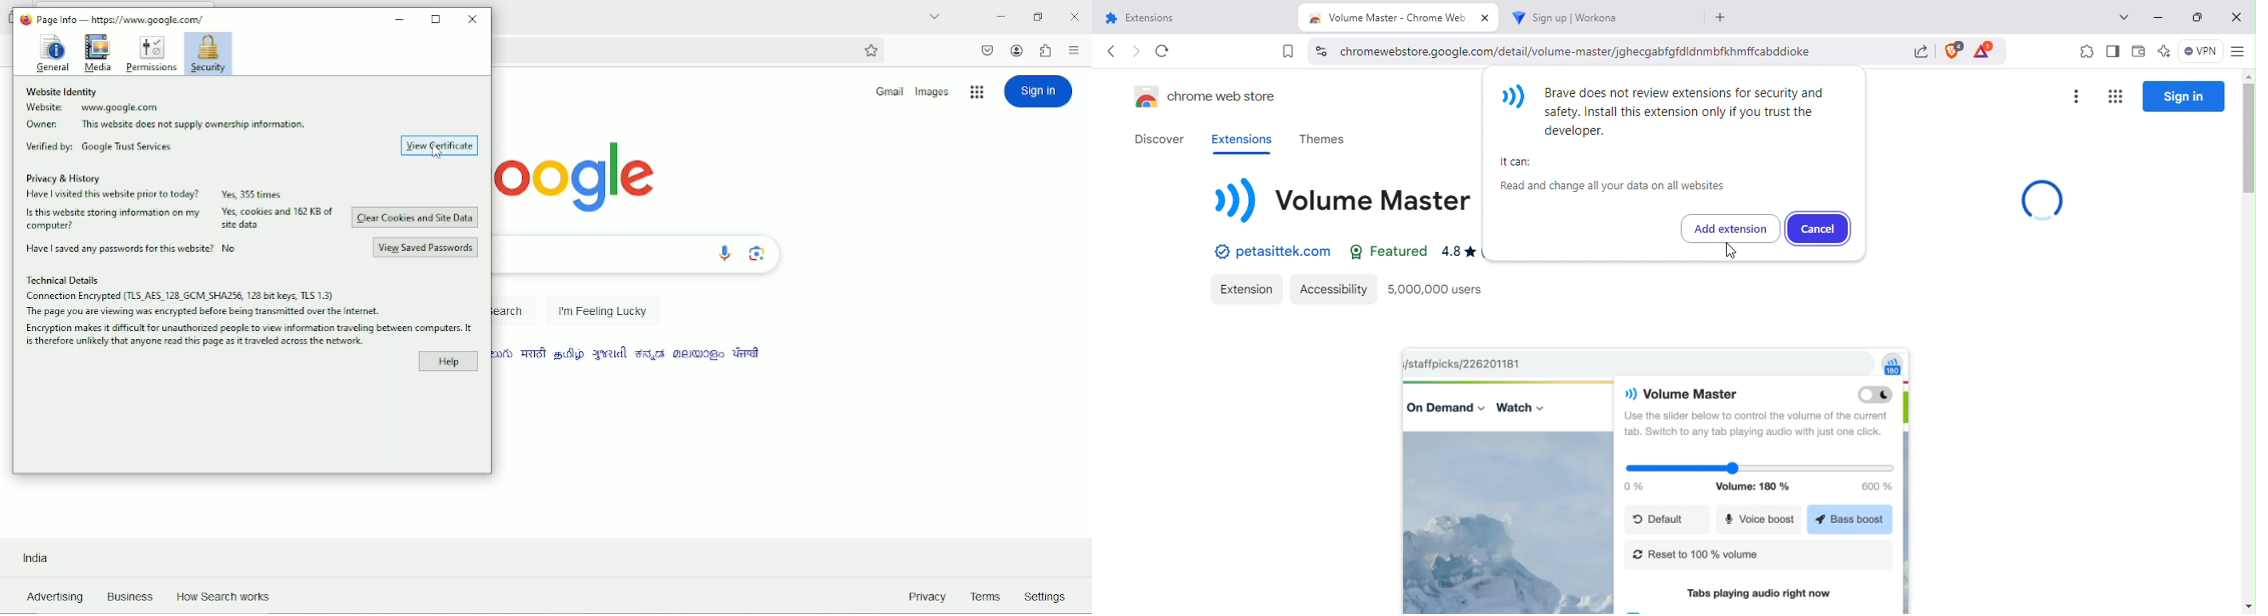  I want to click on Gmail, so click(889, 92).